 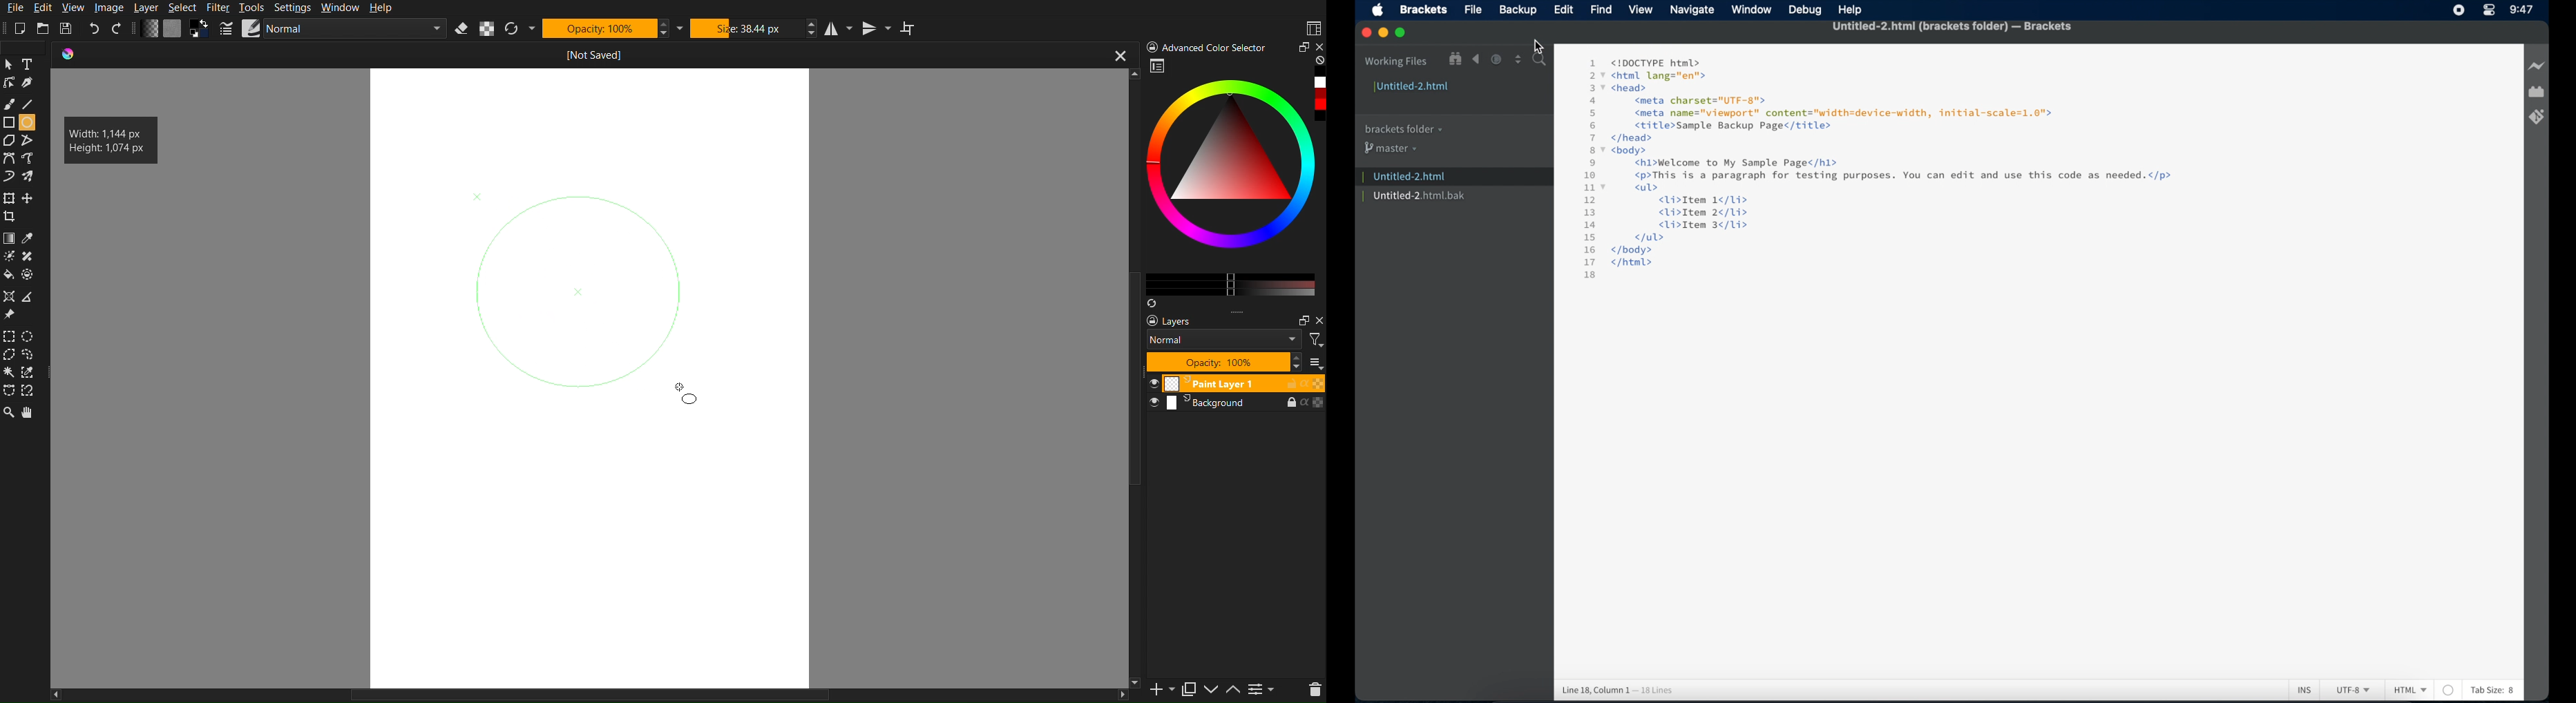 I want to click on brackets, so click(x=1424, y=9).